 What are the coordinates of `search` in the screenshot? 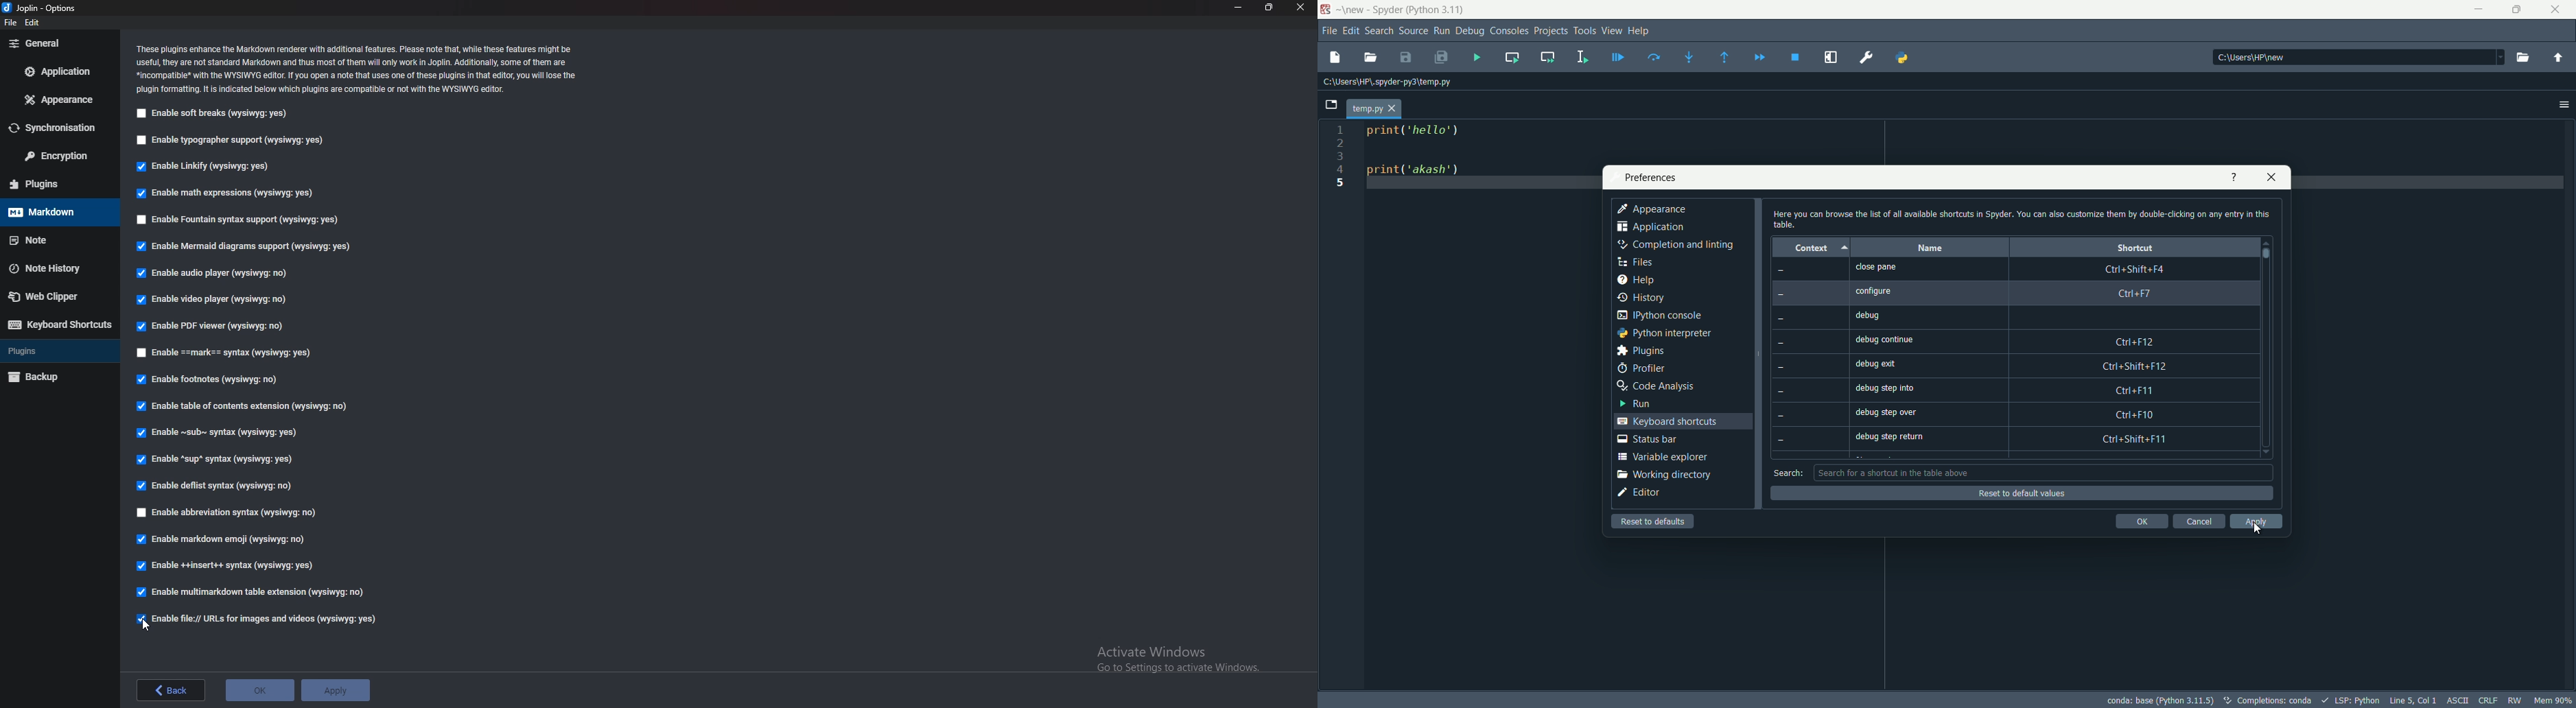 It's located at (1788, 473).